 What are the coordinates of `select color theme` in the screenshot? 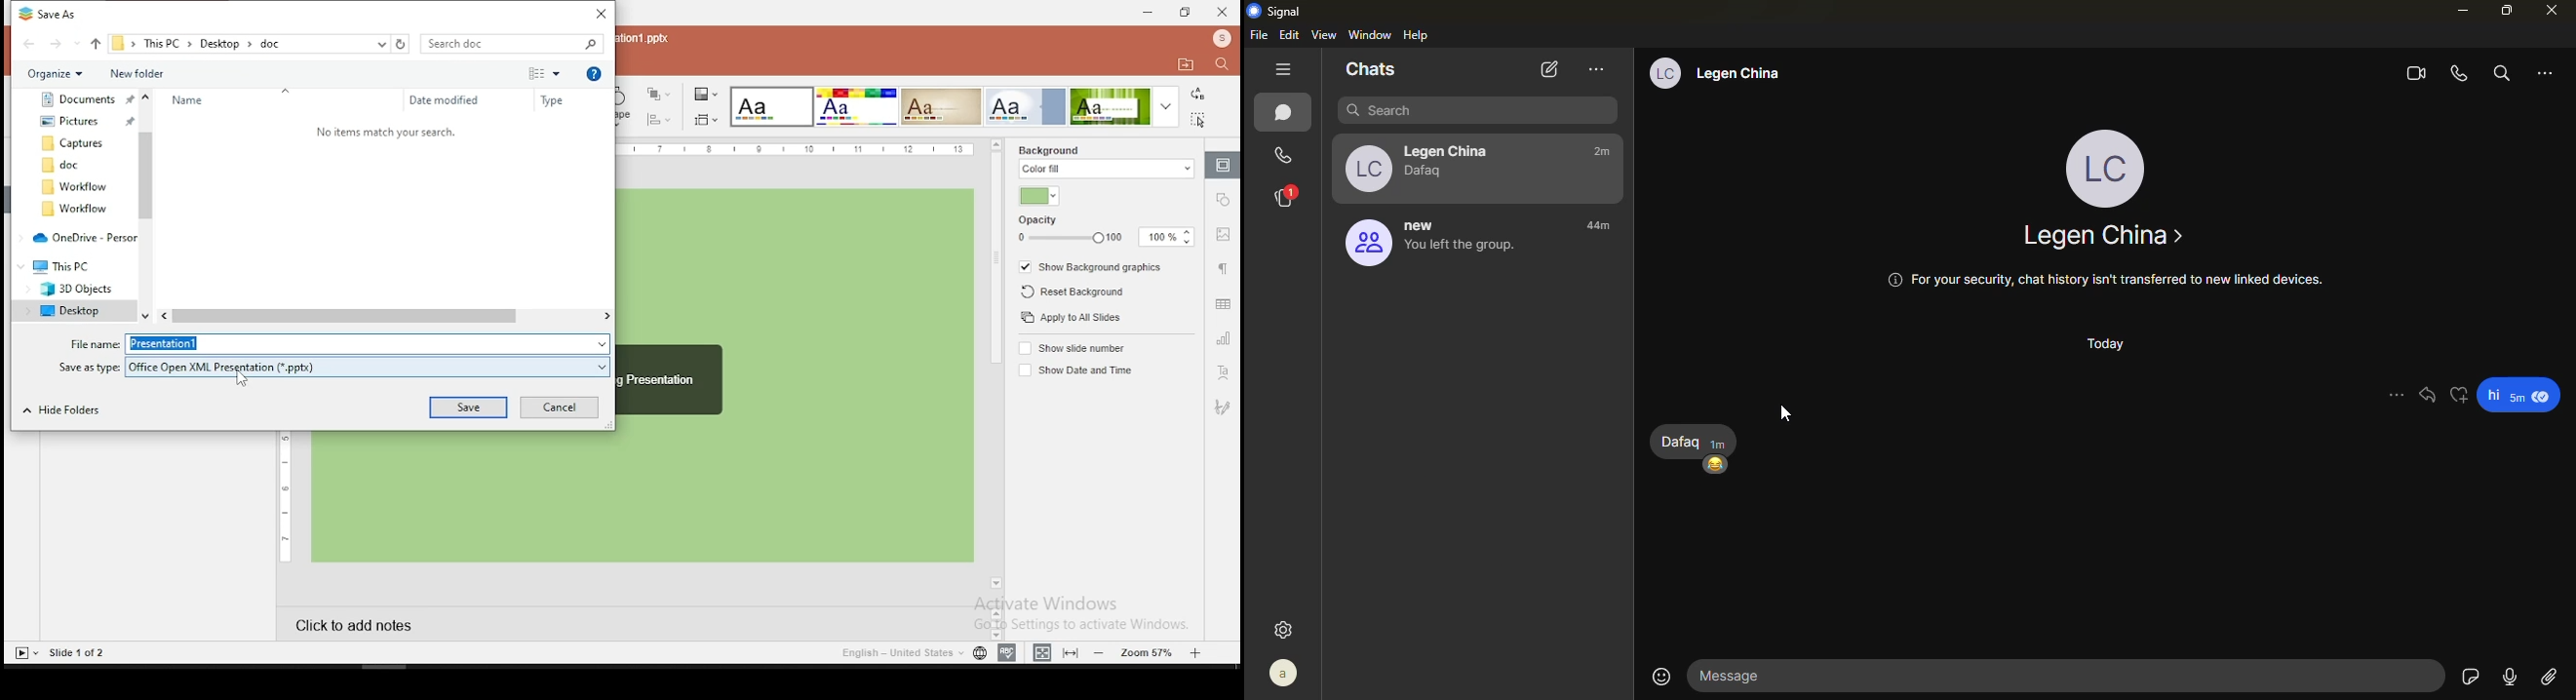 It's located at (771, 107).